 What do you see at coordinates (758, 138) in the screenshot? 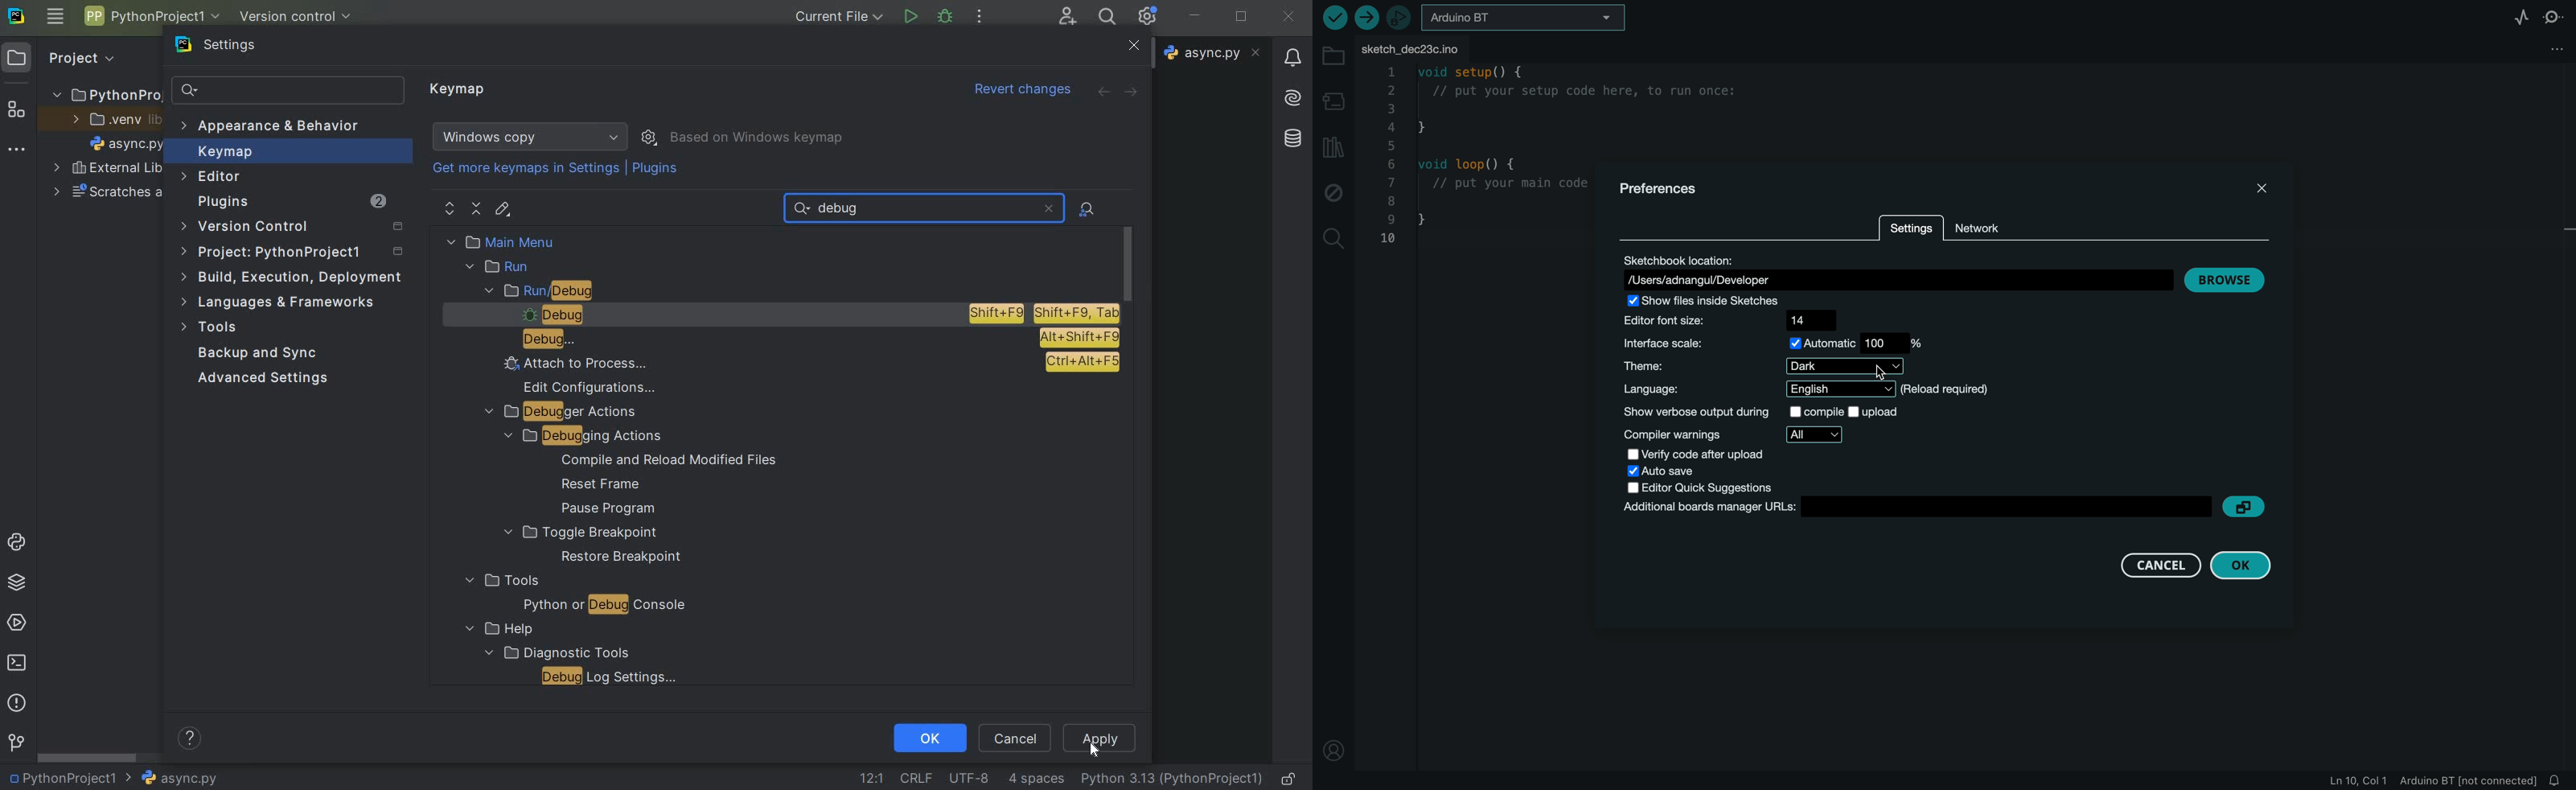
I see `based on windows keymap` at bounding box center [758, 138].